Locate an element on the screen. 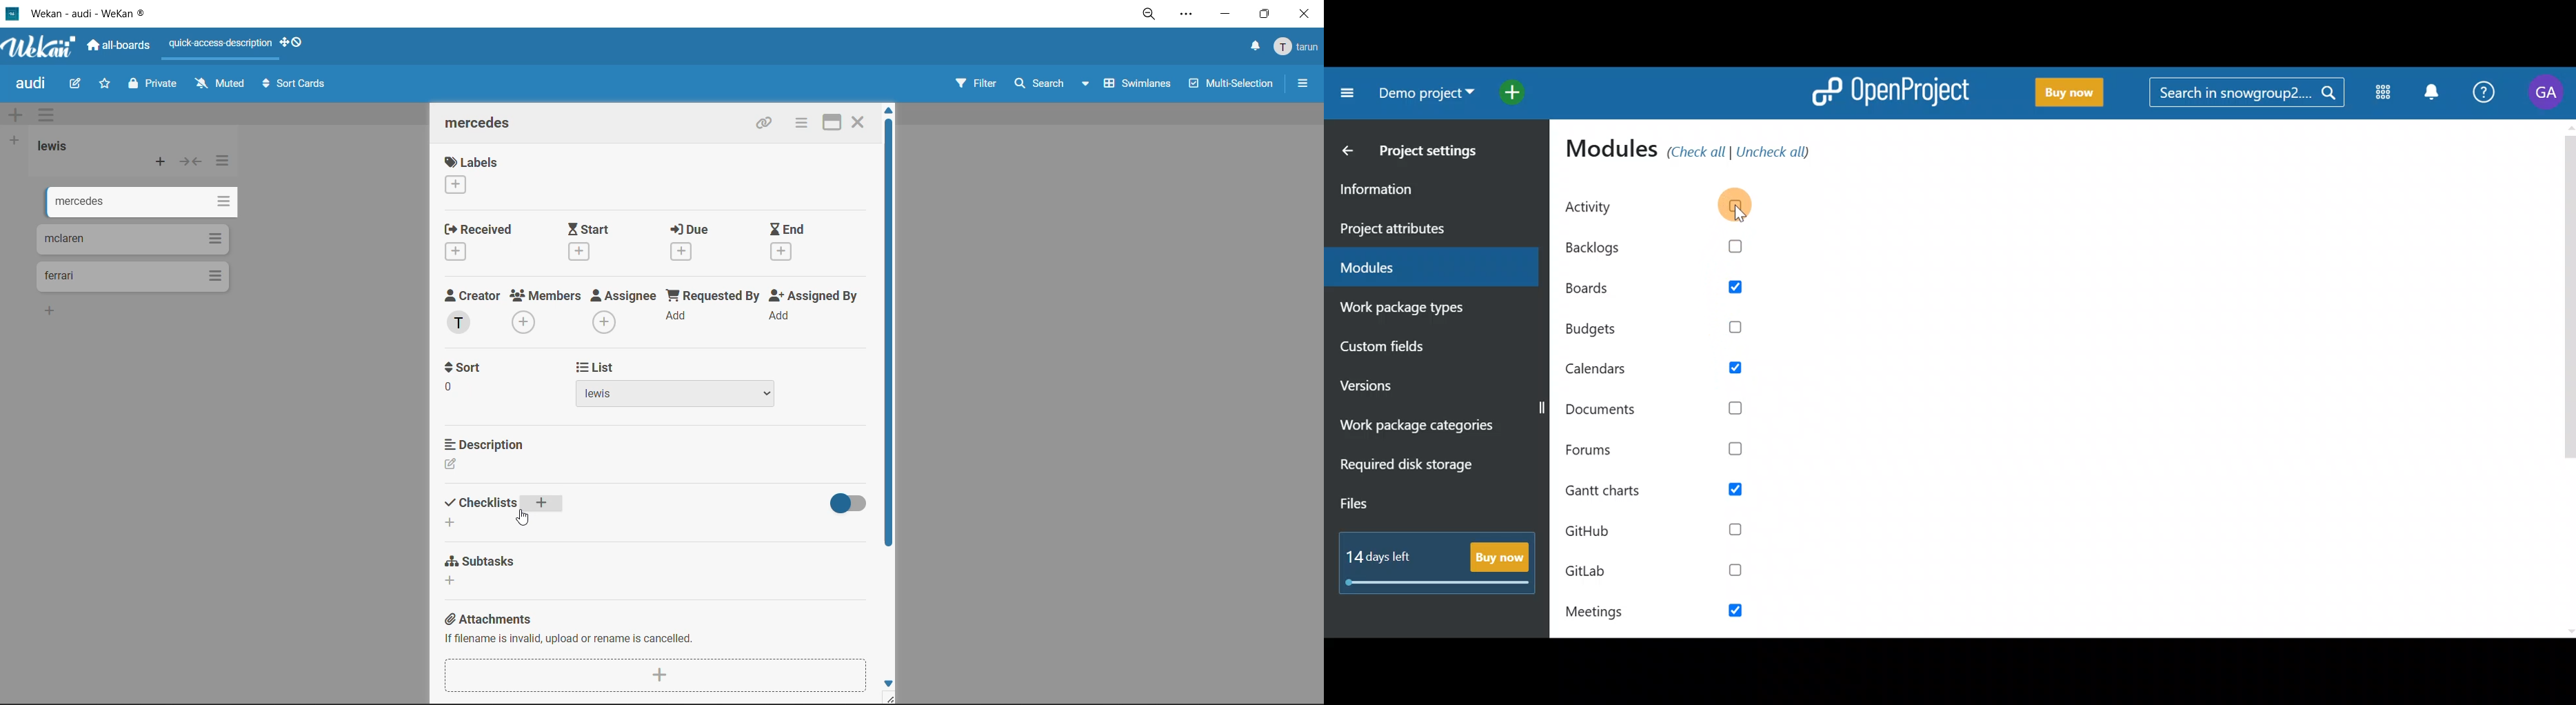  Modules (check all/uncheck all) is located at coordinates (1689, 151).